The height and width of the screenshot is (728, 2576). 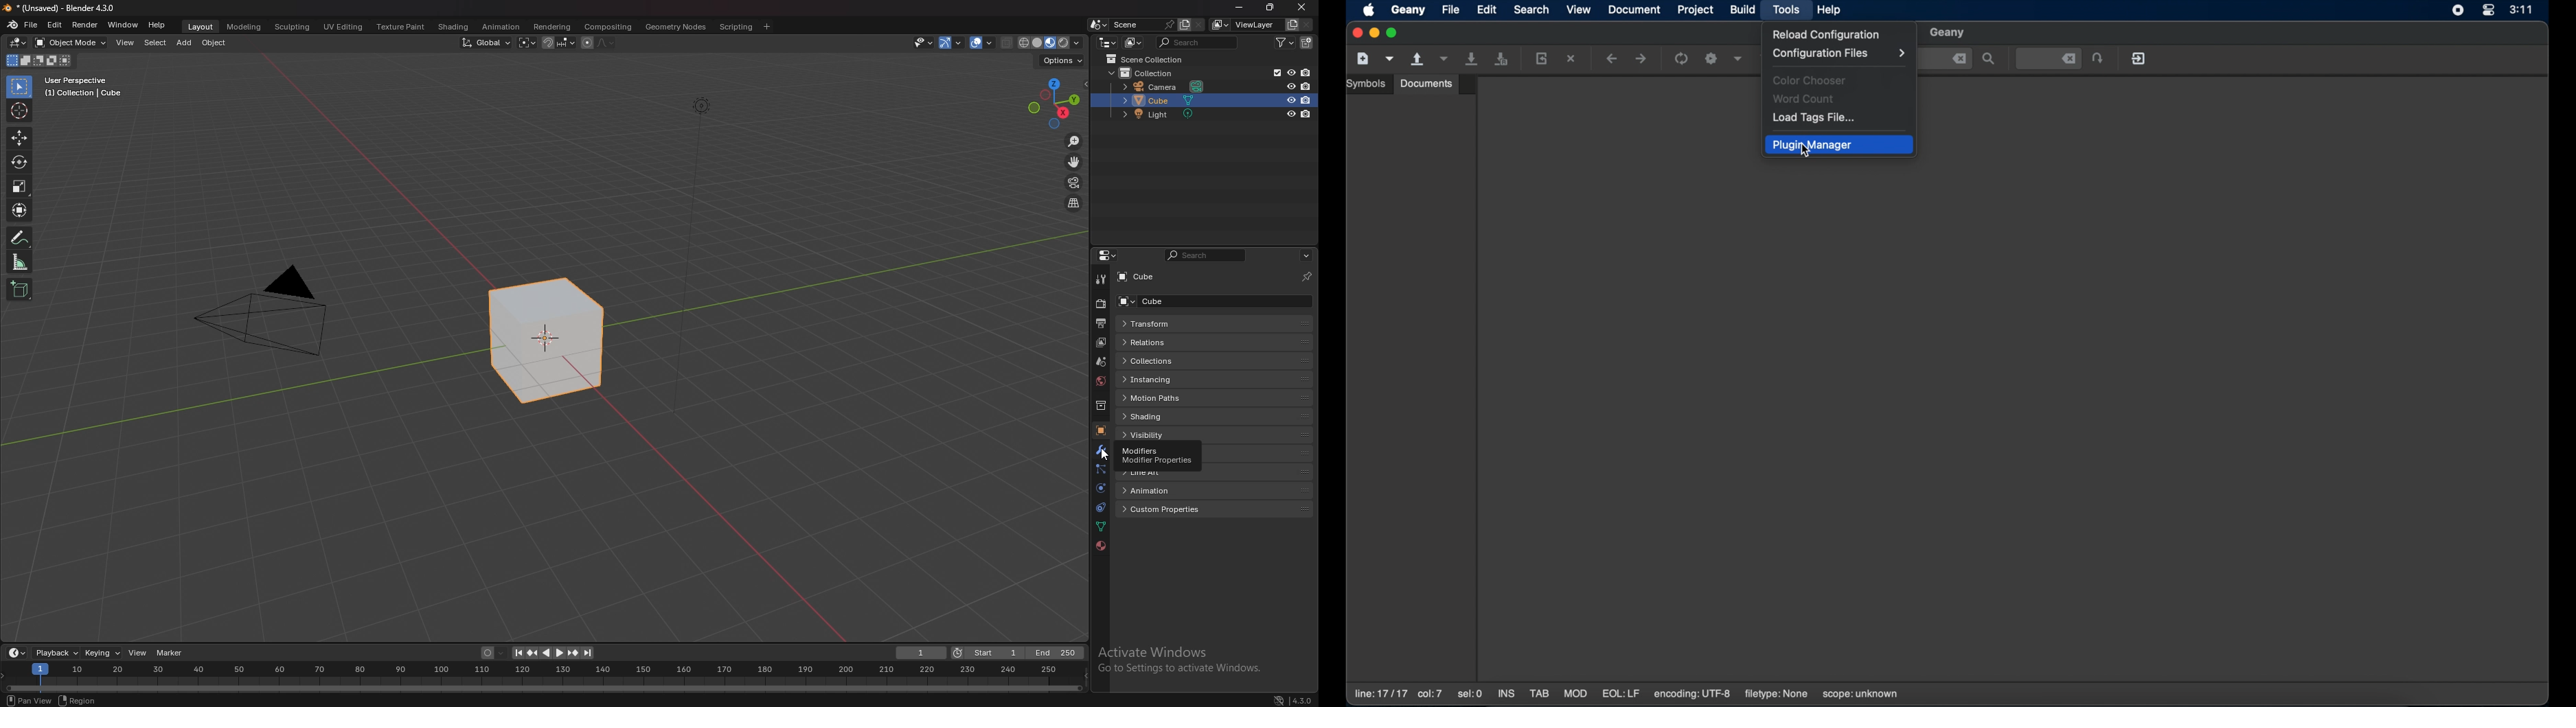 What do you see at coordinates (124, 23) in the screenshot?
I see `window` at bounding box center [124, 23].